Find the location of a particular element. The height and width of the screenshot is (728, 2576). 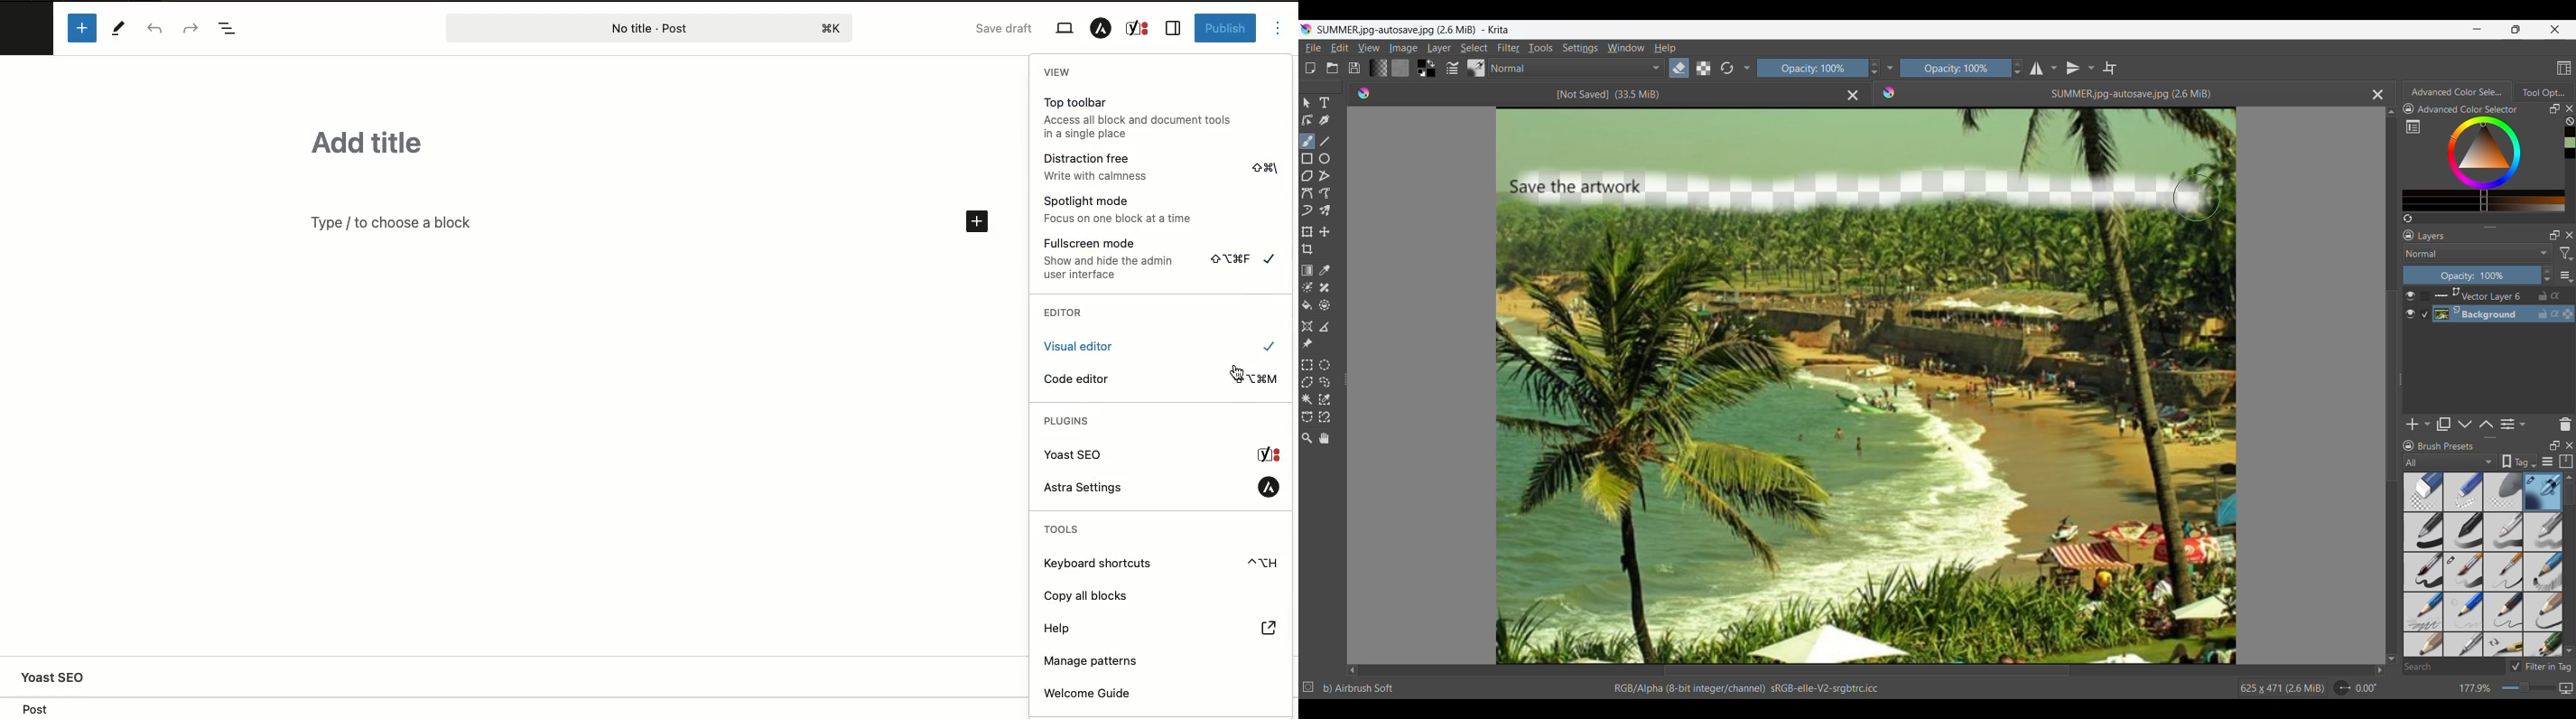

Add block is located at coordinates (84, 27).